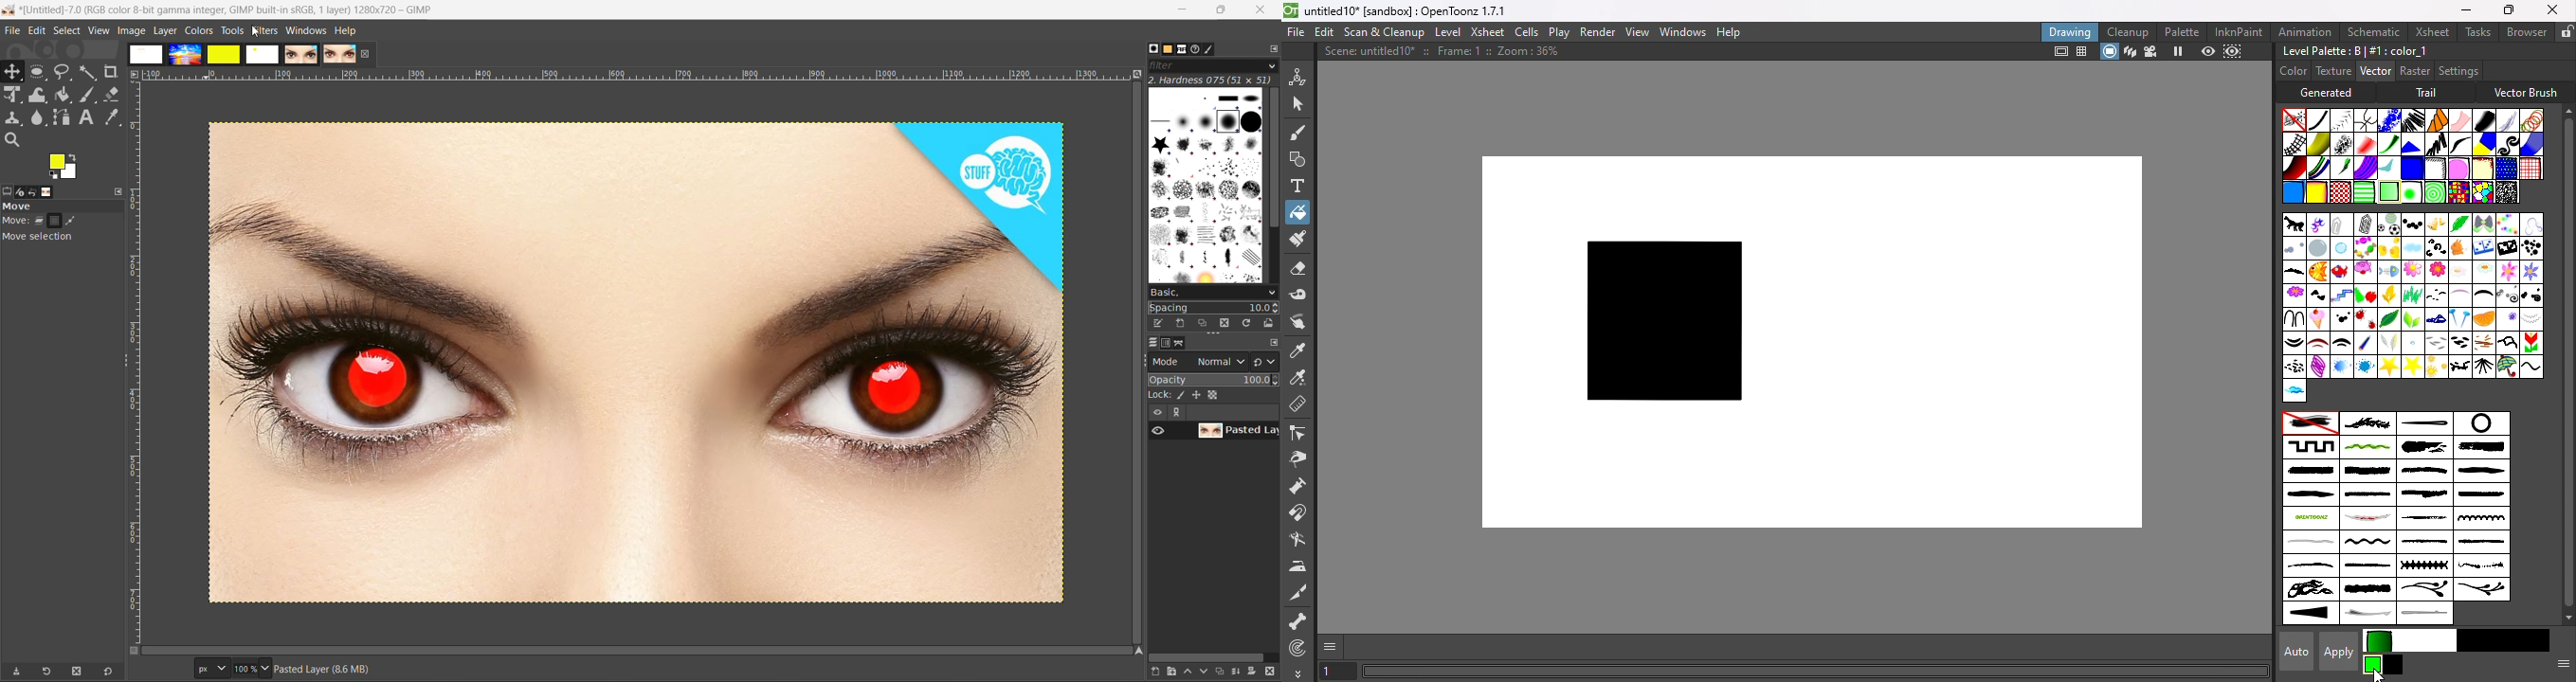 This screenshot has height=700, width=2576. What do you see at coordinates (2460, 120) in the screenshot?
I see `Tulle` at bounding box center [2460, 120].